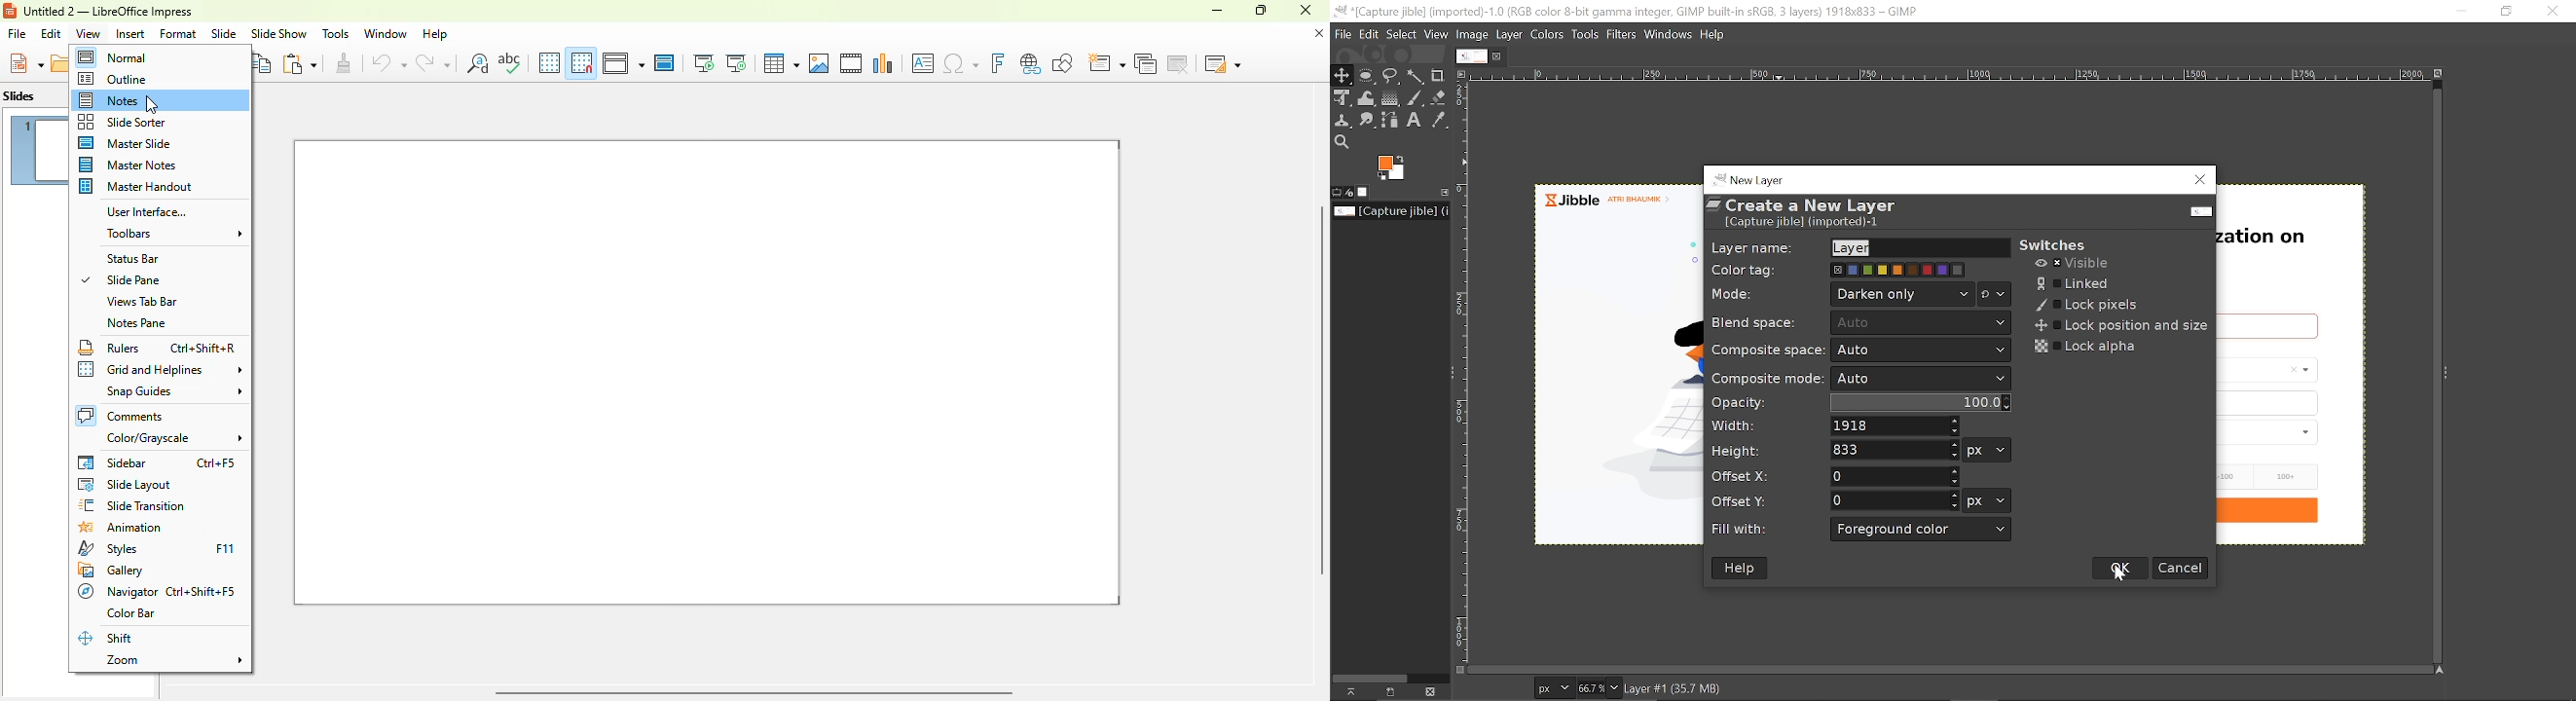 The height and width of the screenshot is (728, 2576). What do you see at coordinates (1318, 33) in the screenshot?
I see `close document` at bounding box center [1318, 33].